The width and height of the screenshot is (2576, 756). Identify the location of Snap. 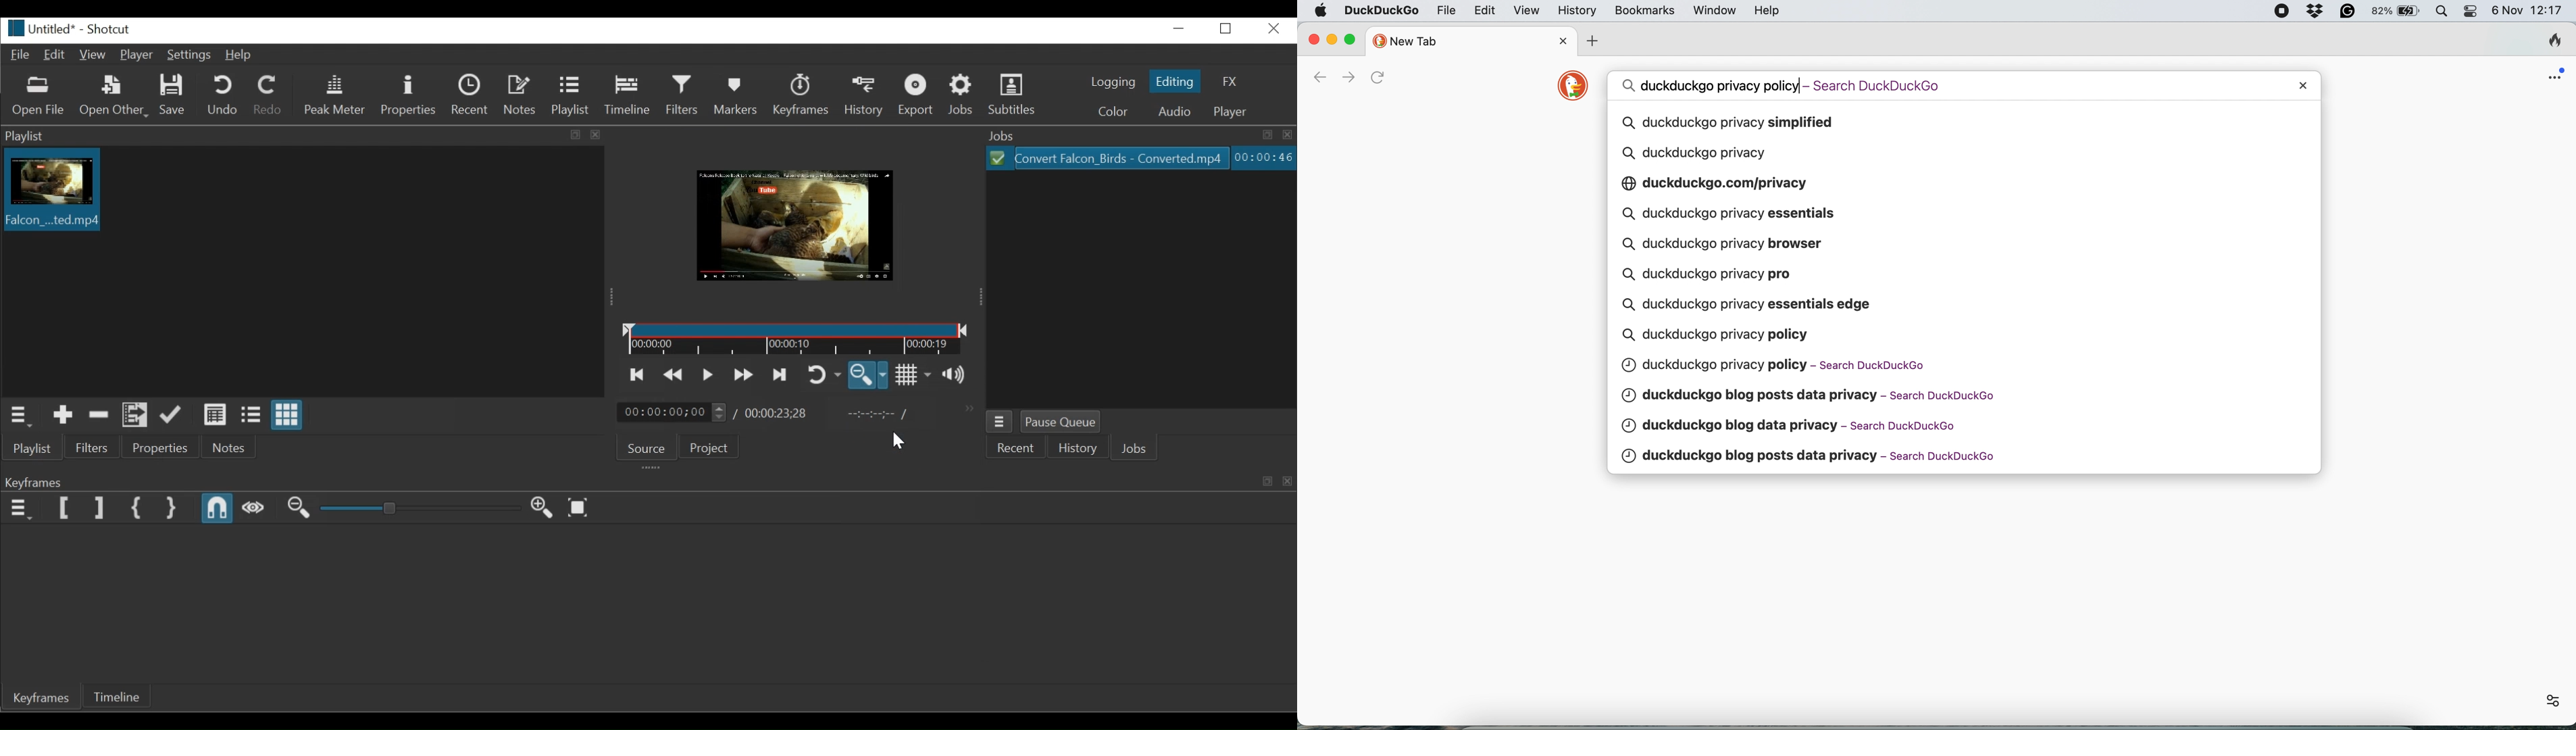
(218, 508).